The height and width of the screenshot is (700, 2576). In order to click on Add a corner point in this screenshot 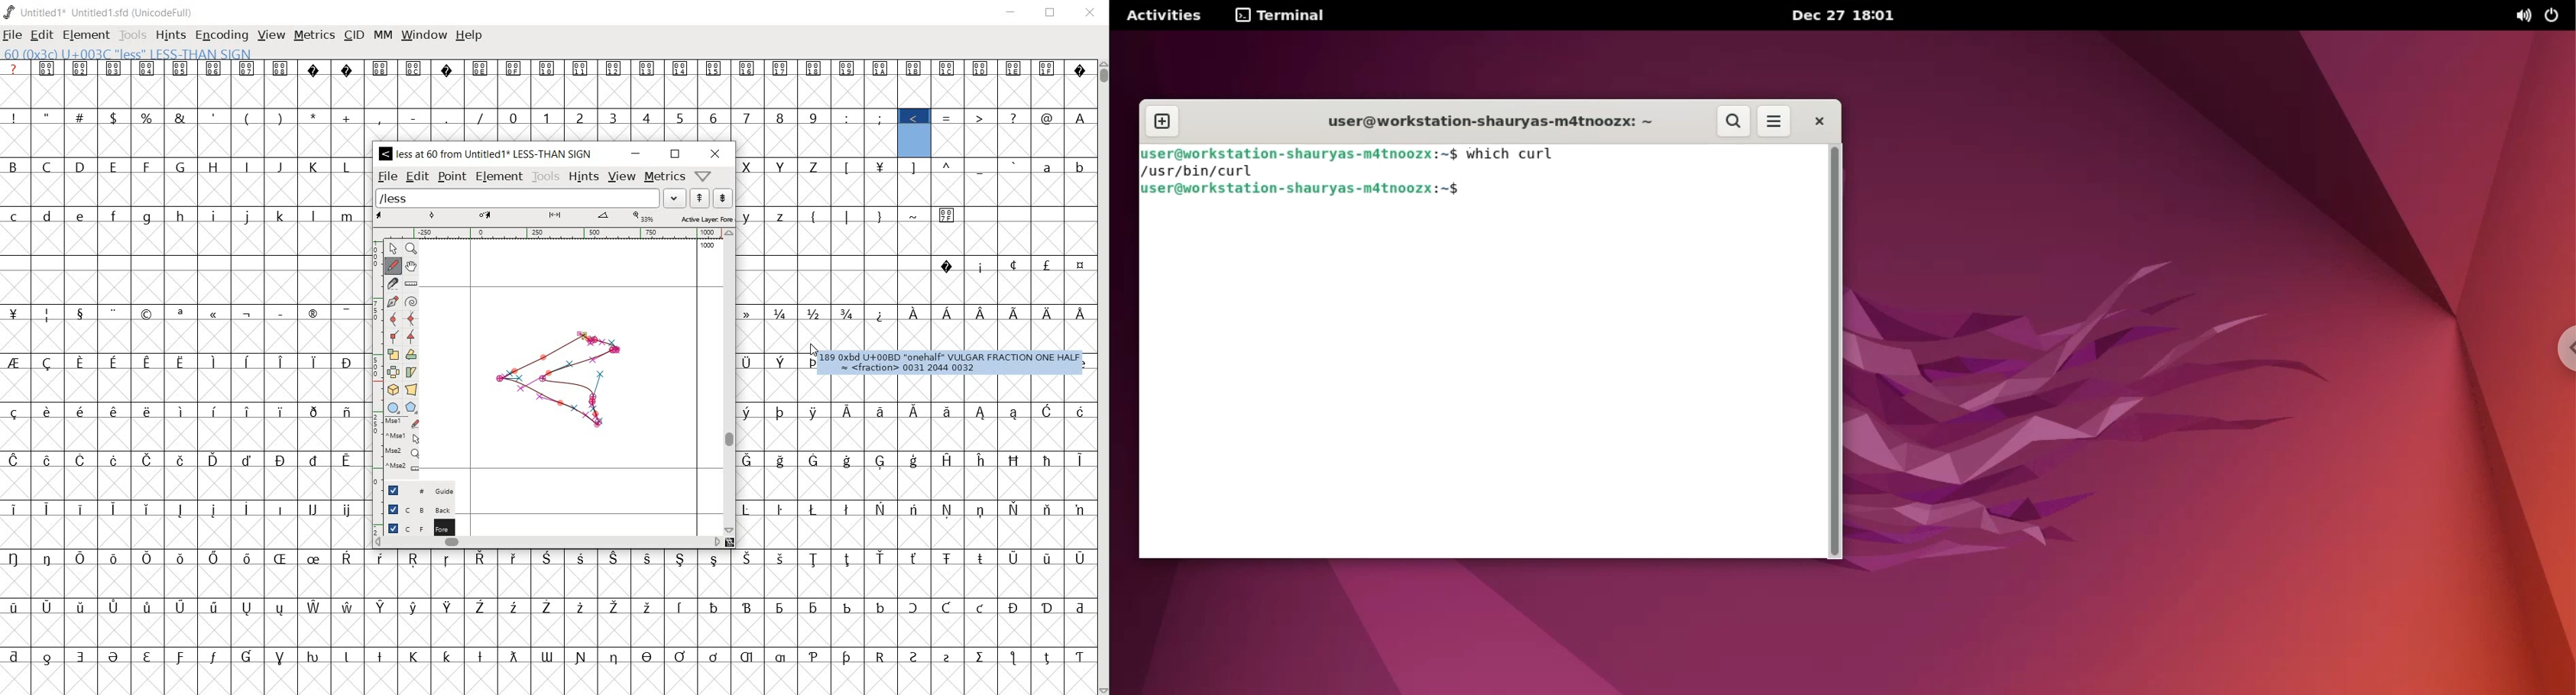, I will do `click(394, 336)`.